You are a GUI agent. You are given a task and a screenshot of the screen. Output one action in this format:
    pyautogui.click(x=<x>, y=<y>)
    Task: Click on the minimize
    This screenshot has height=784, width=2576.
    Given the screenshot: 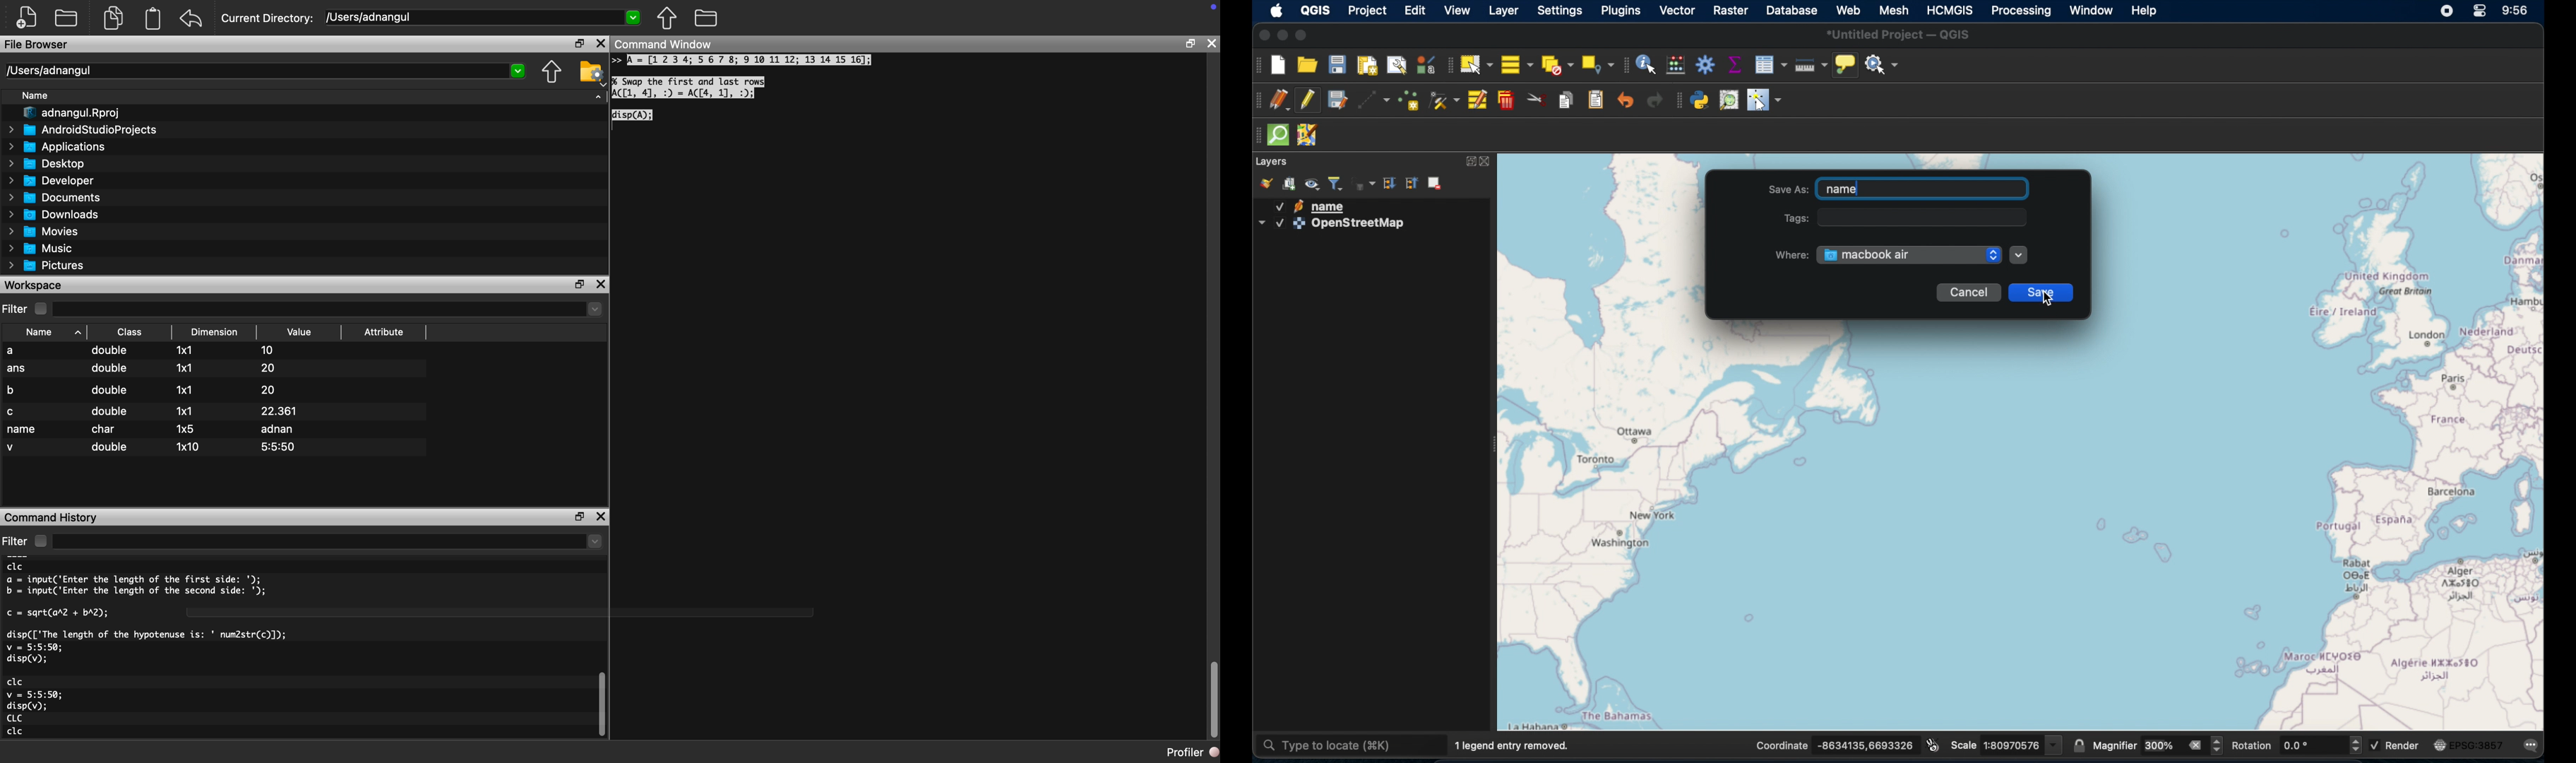 What is the action you would take?
    pyautogui.click(x=1283, y=36)
    